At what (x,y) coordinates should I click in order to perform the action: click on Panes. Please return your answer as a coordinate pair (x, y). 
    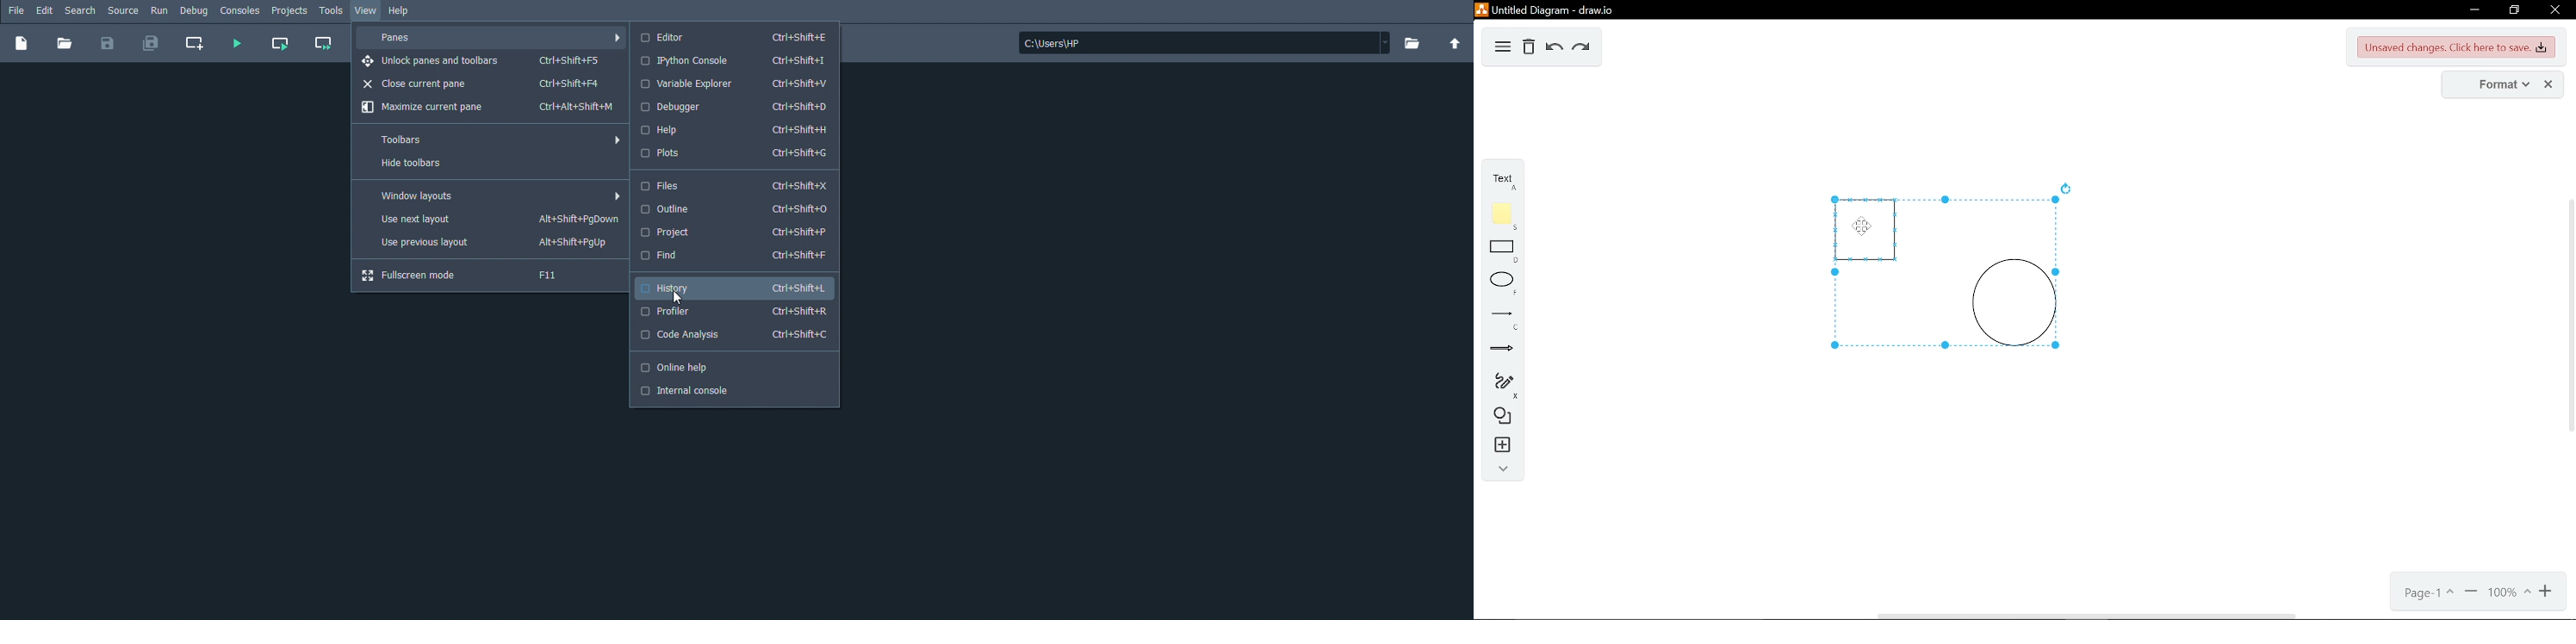
    Looking at the image, I should click on (495, 38).